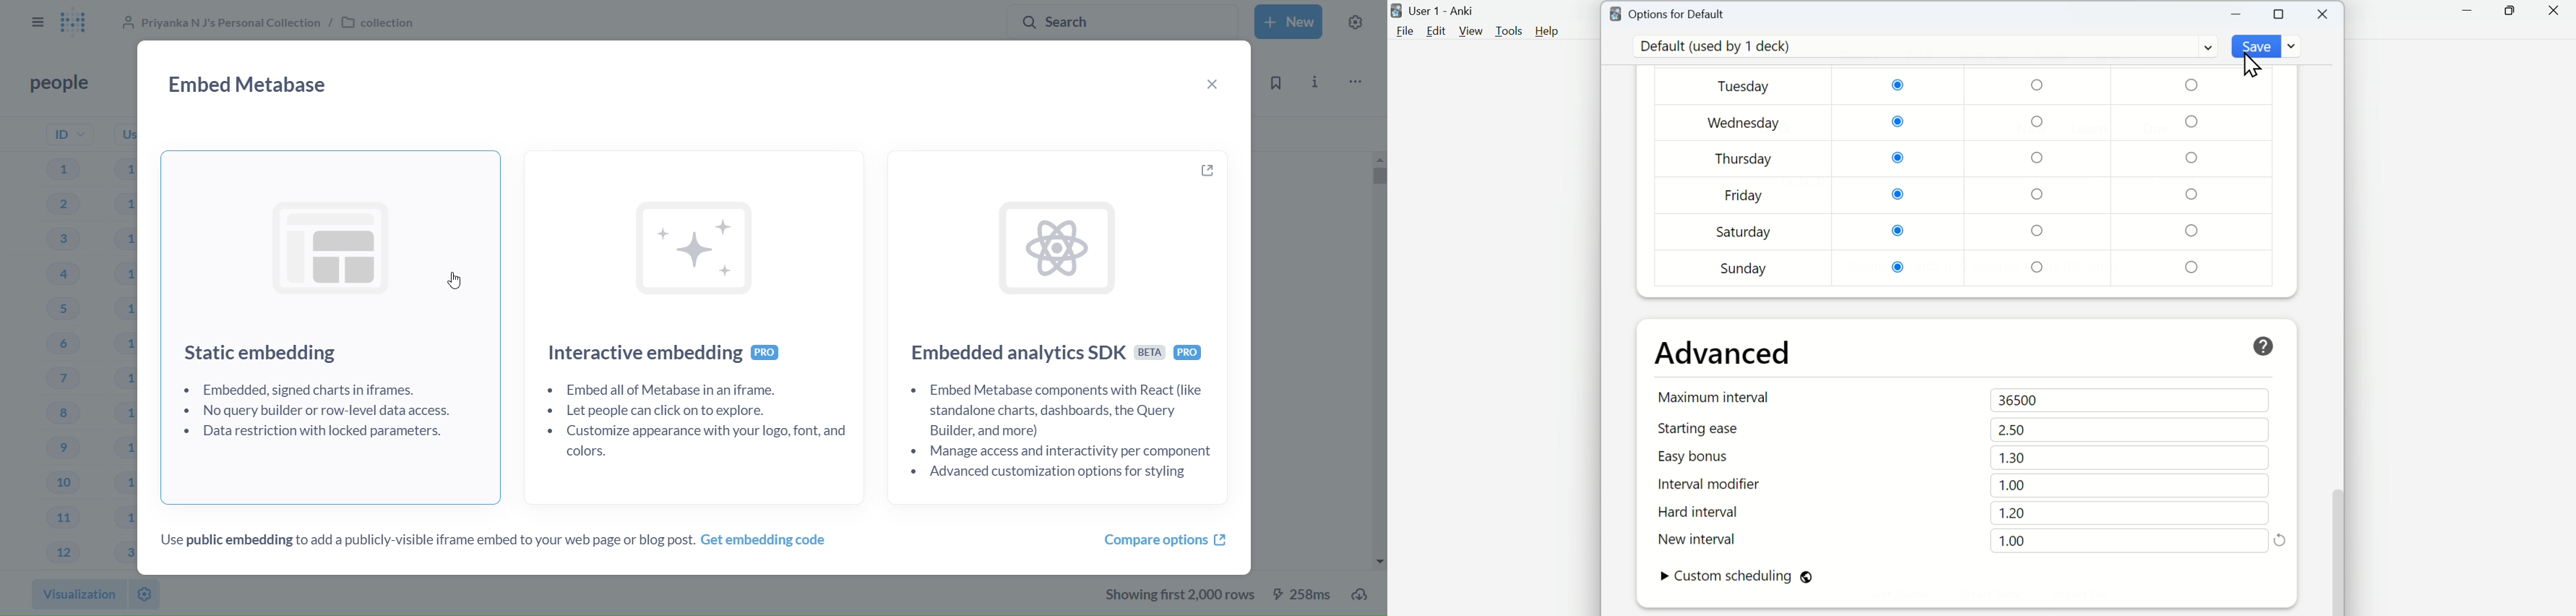  I want to click on Save, so click(2269, 46).